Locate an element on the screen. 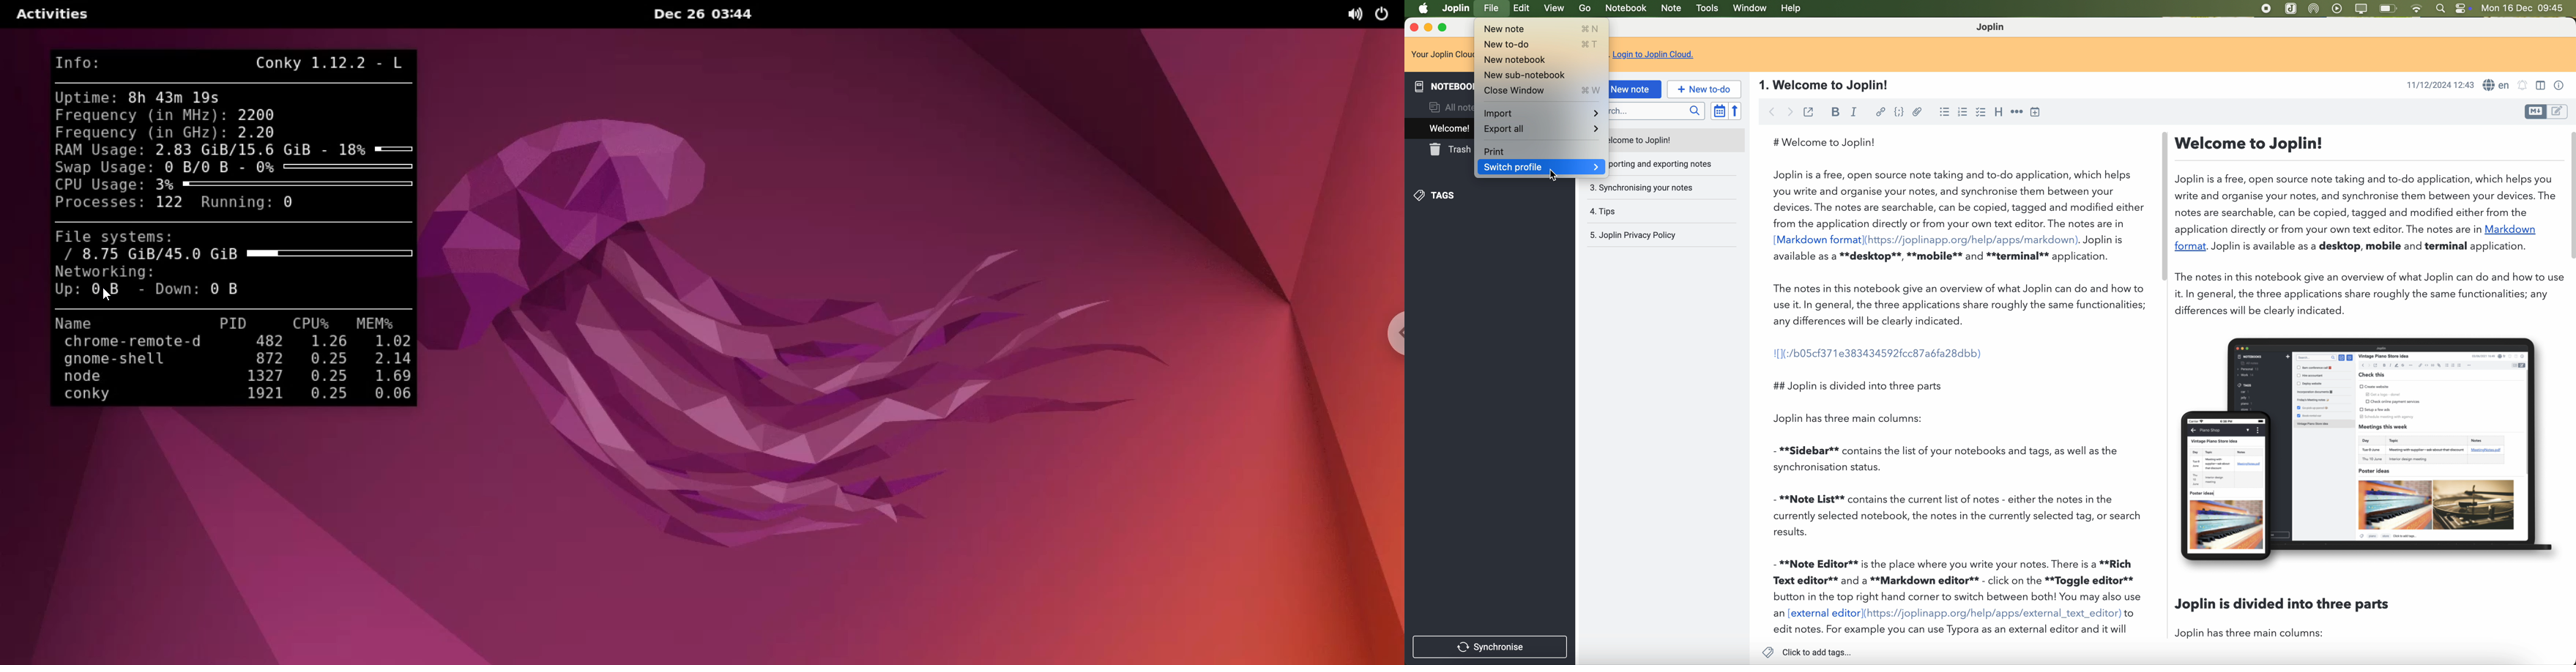 Image resolution: width=2576 pixels, height=672 pixels. image is located at coordinates (2365, 450).